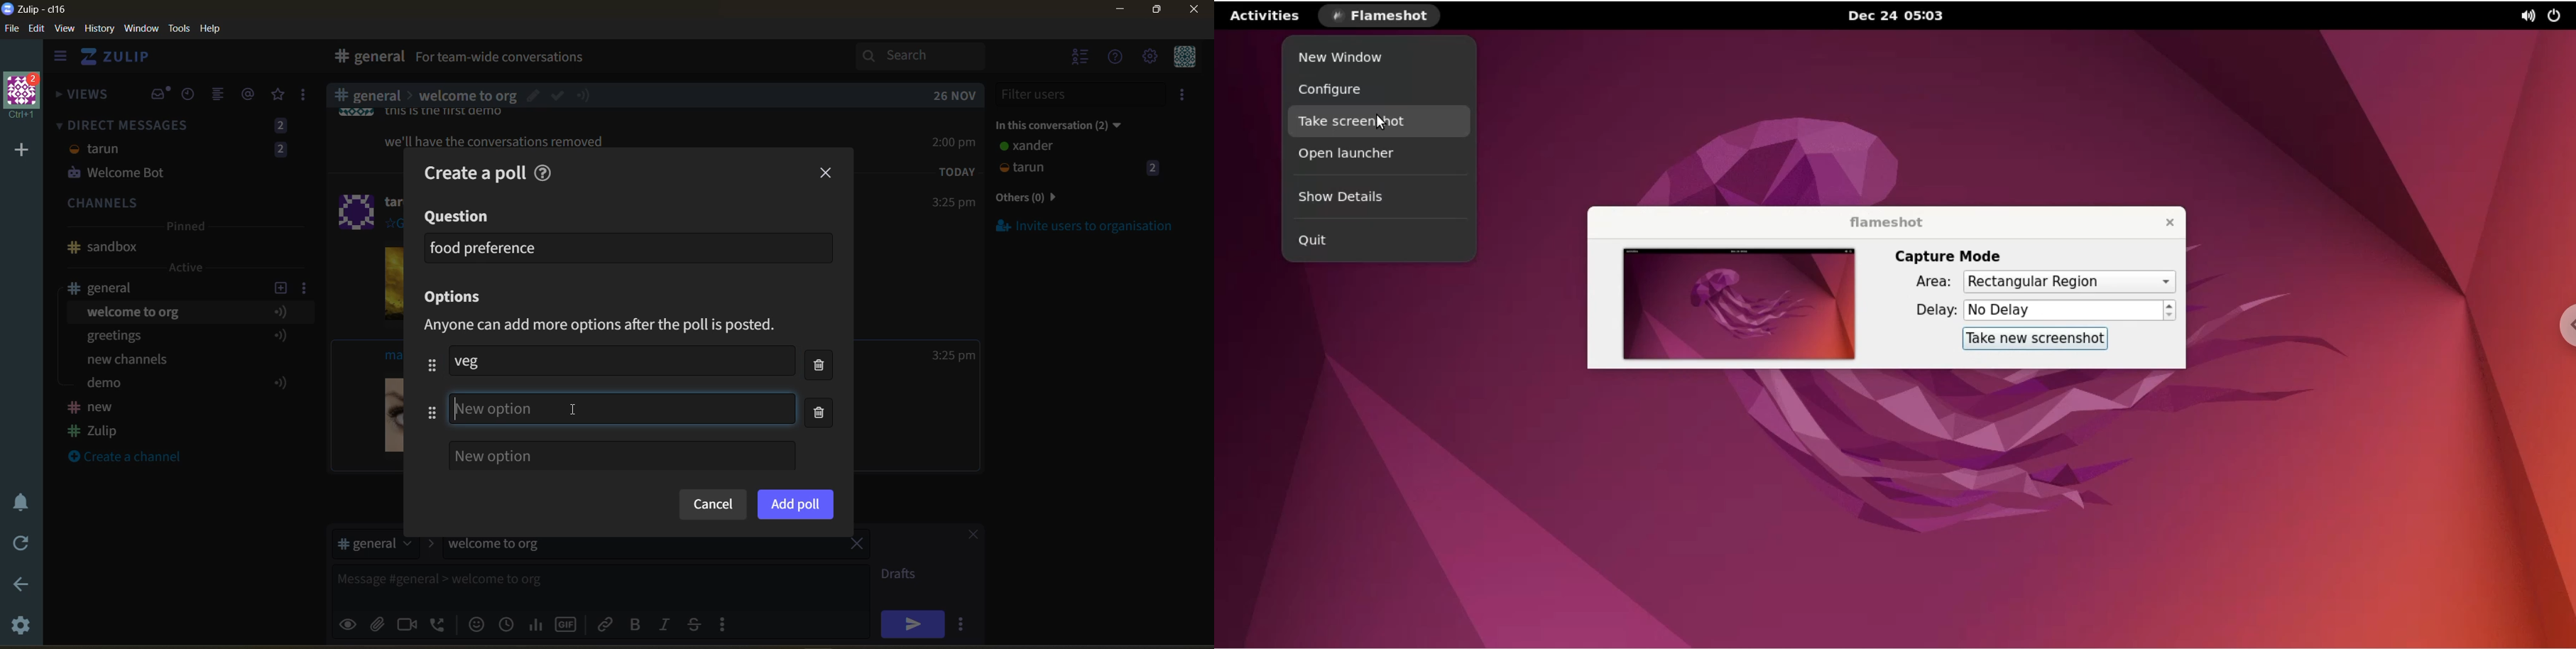 This screenshot has width=2576, height=672. What do you see at coordinates (1149, 58) in the screenshot?
I see `settings menu` at bounding box center [1149, 58].